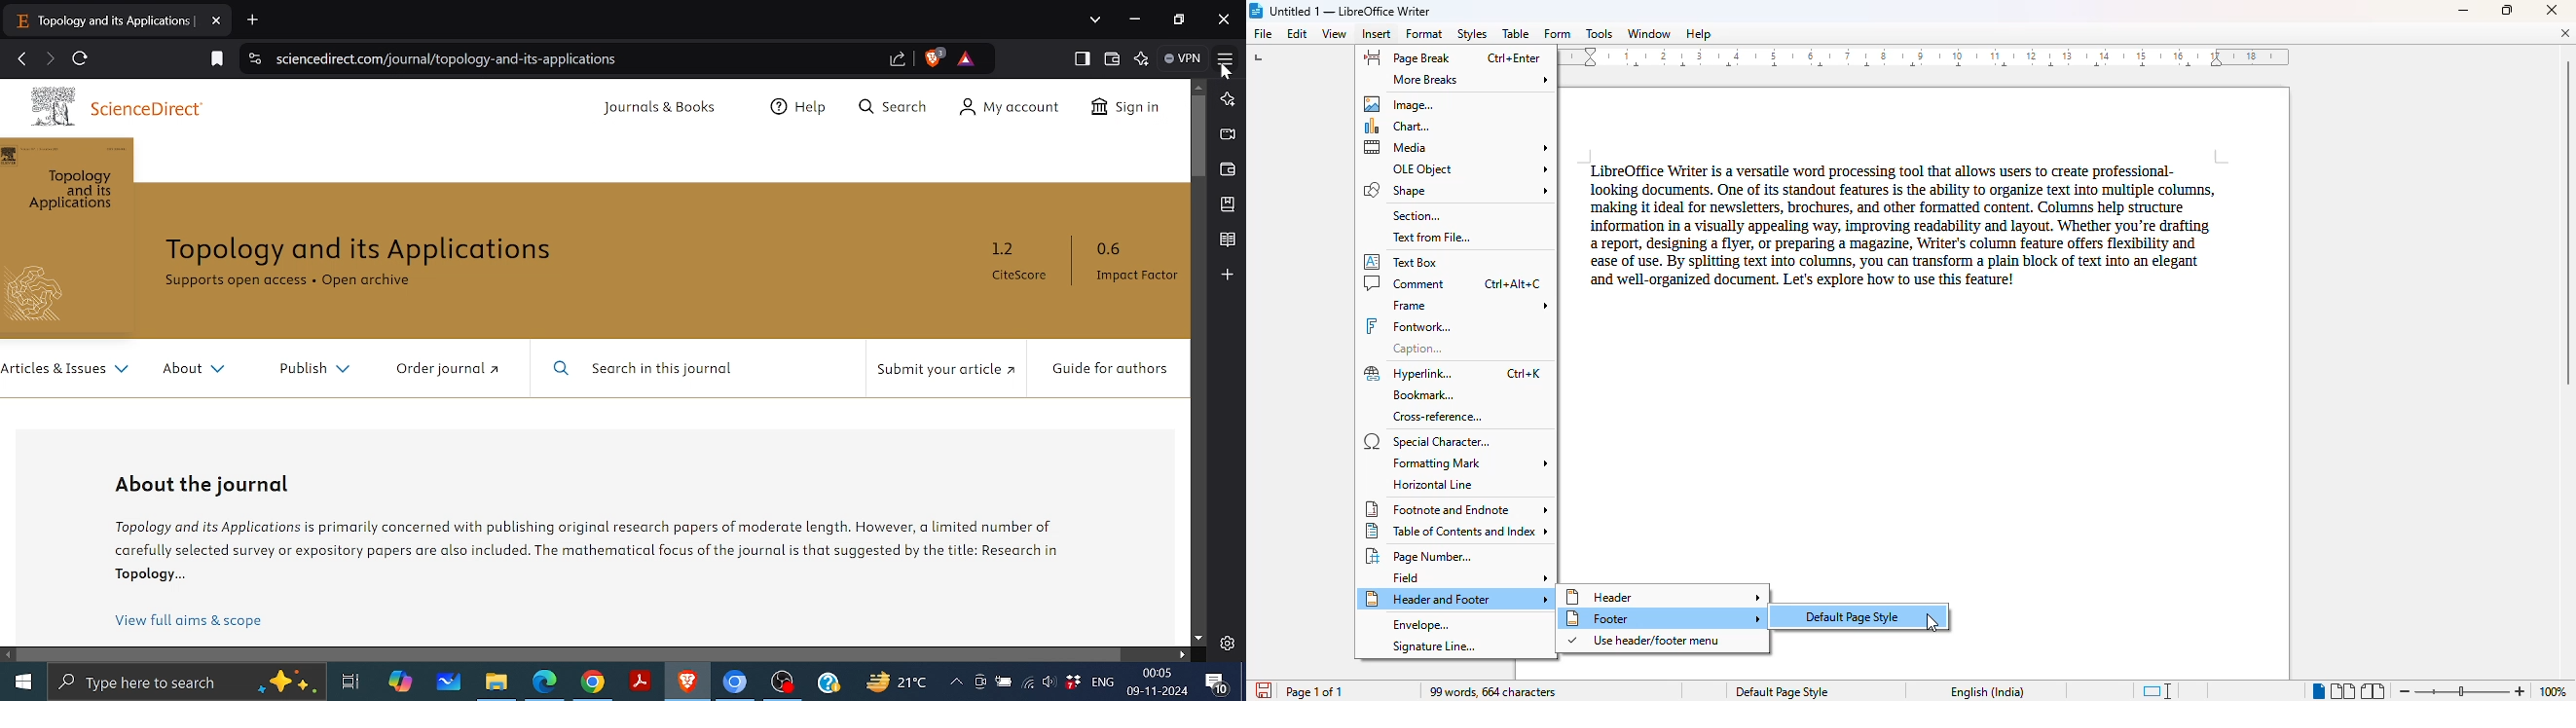  What do you see at coordinates (1096, 19) in the screenshot?
I see `Search tabs` at bounding box center [1096, 19].